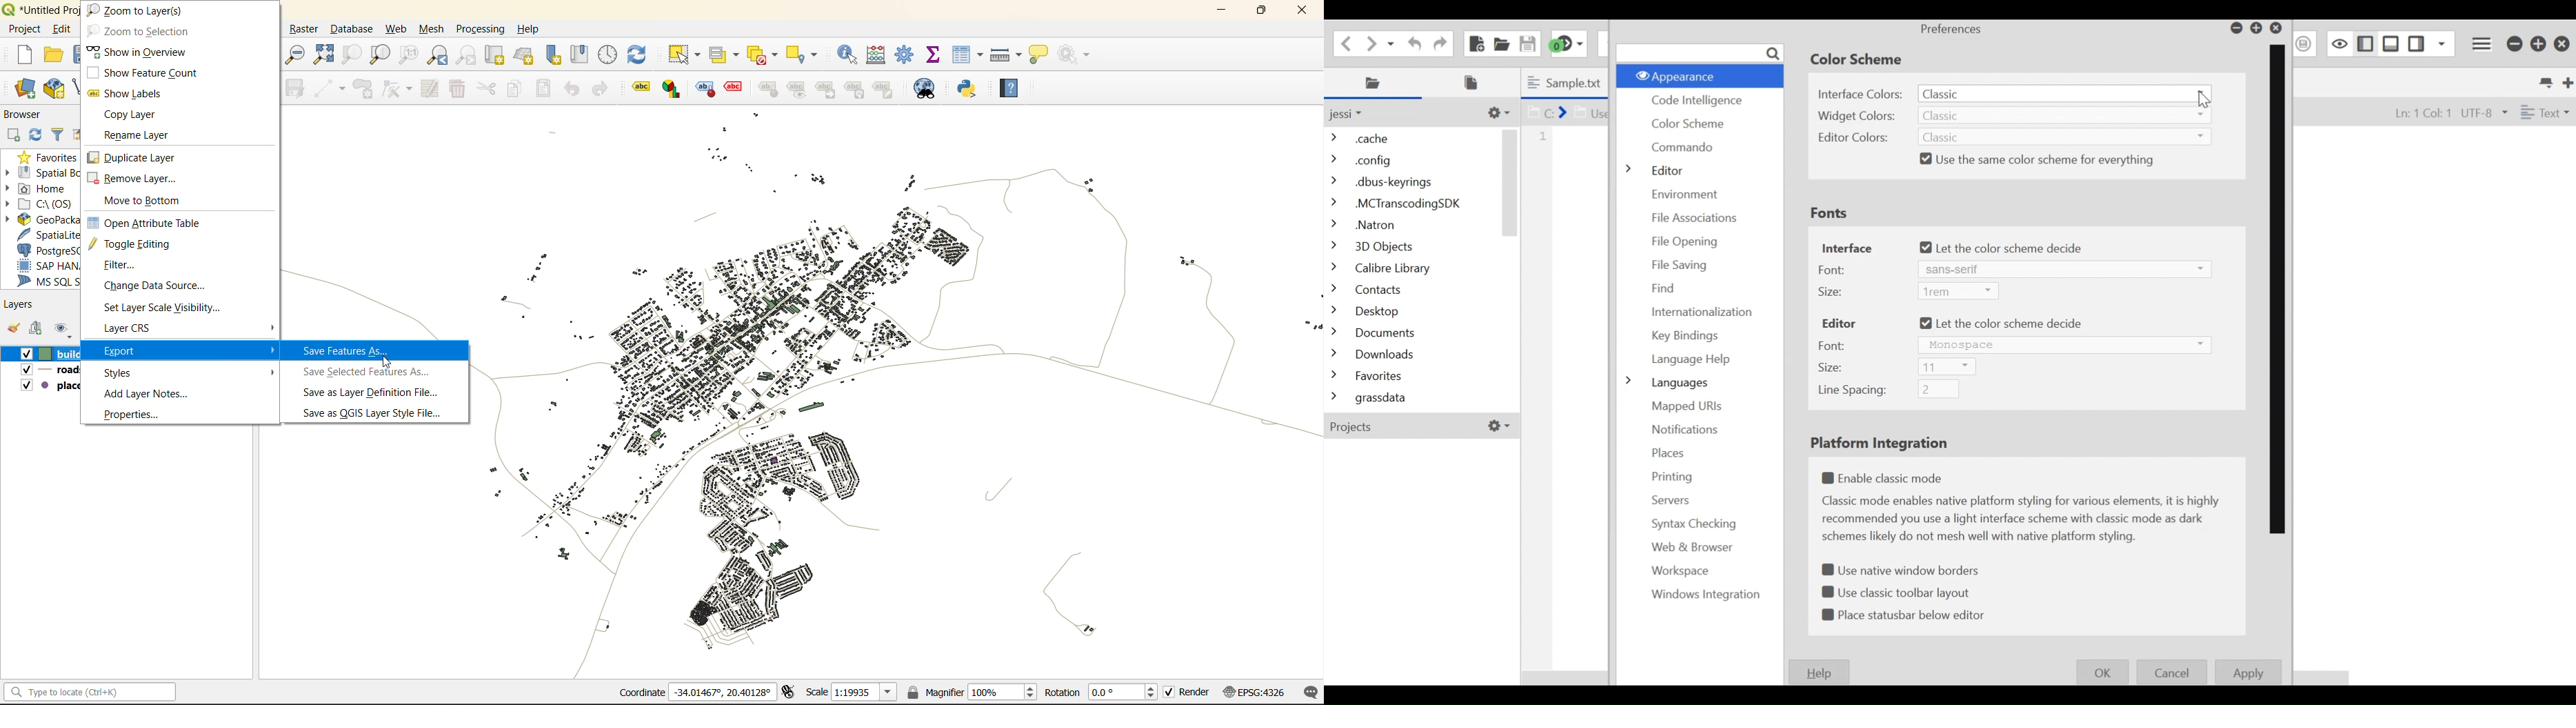 This screenshot has width=2576, height=728. What do you see at coordinates (1687, 407) in the screenshot?
I see `Mapped URL` at bounding box center [1687, 407].